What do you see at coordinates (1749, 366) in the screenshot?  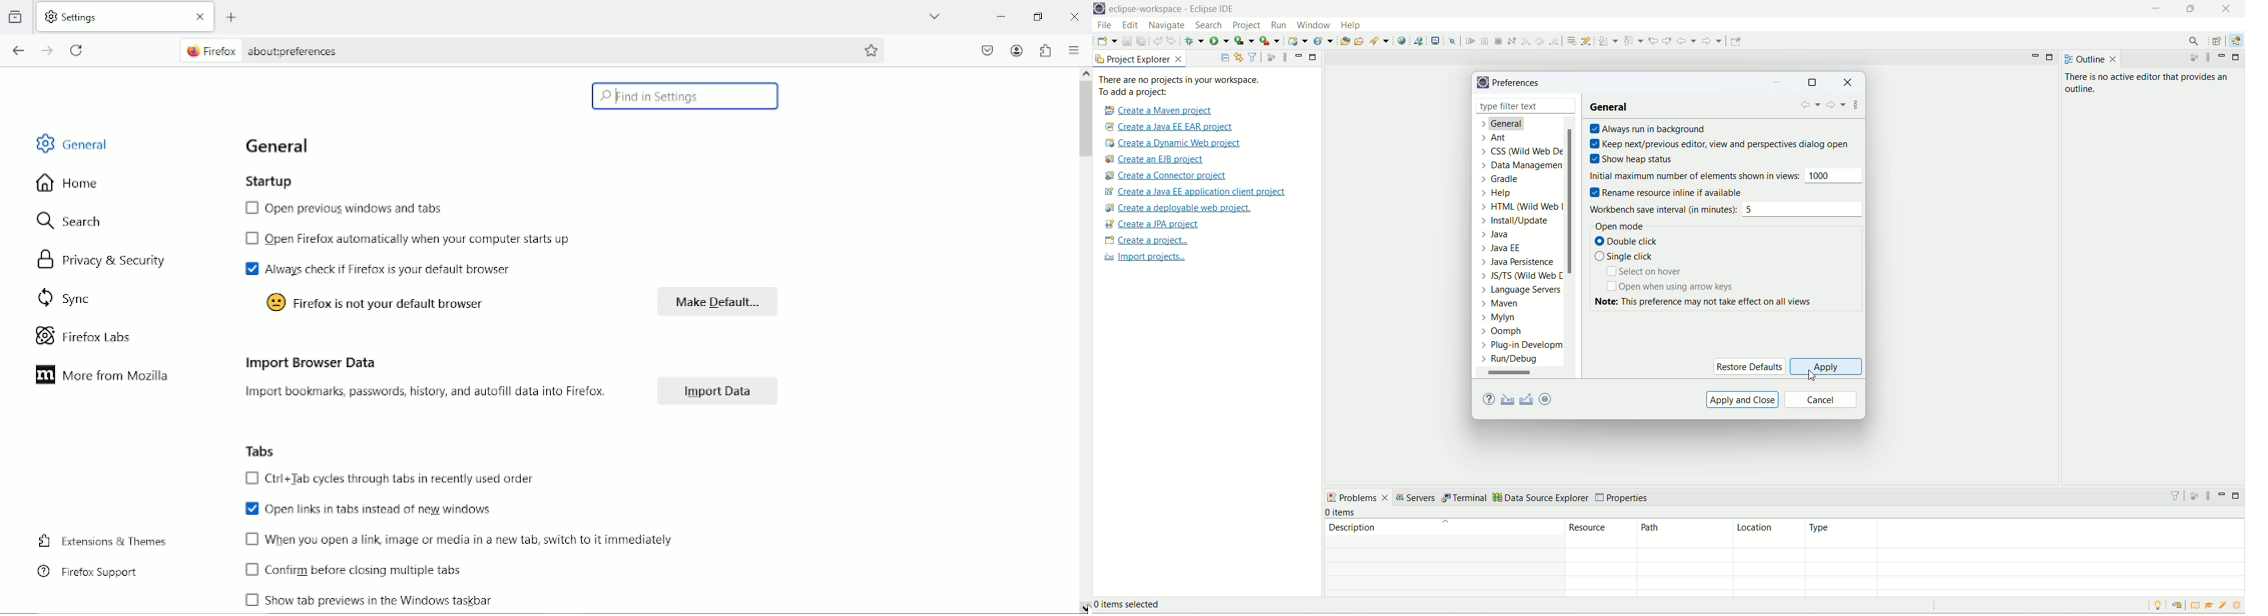 I see `restore defaults` at bounding box center [1749, 366].